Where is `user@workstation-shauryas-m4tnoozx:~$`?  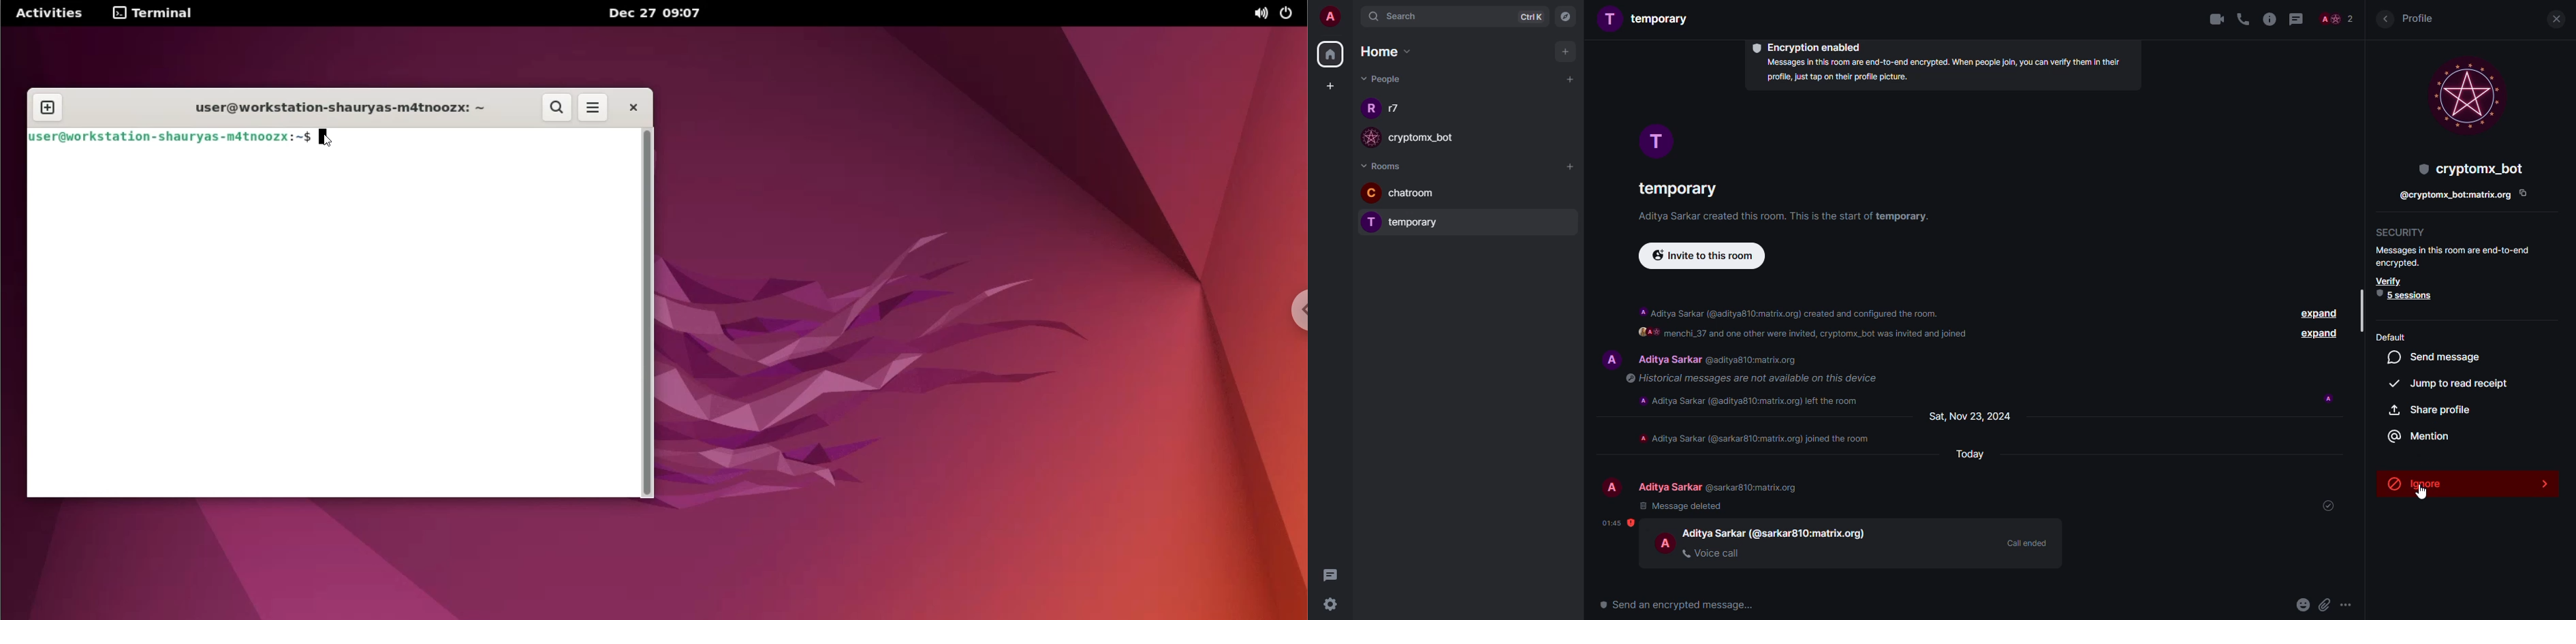 user@workstation-shauryas-m4tnoozx:~$ is located at coordinates (170, 136).